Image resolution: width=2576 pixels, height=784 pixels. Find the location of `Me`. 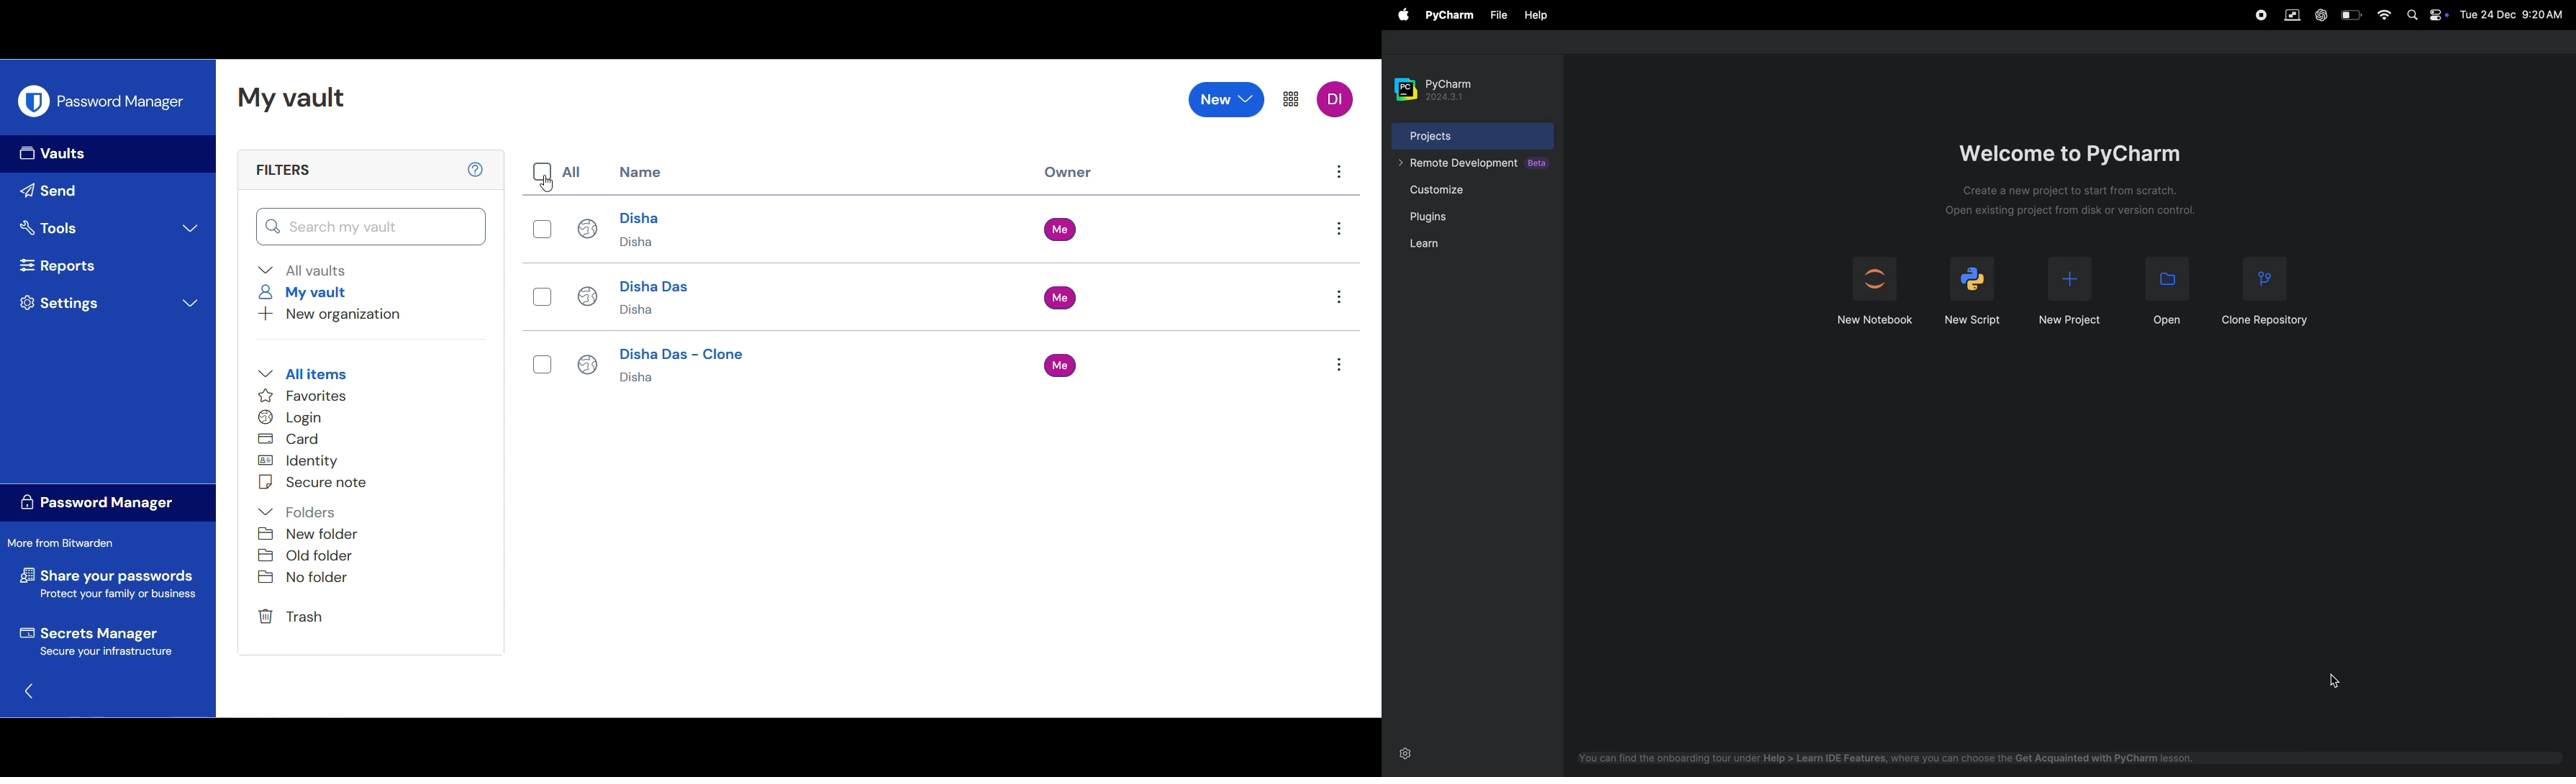

Me is located at coordinates (1063, 229).